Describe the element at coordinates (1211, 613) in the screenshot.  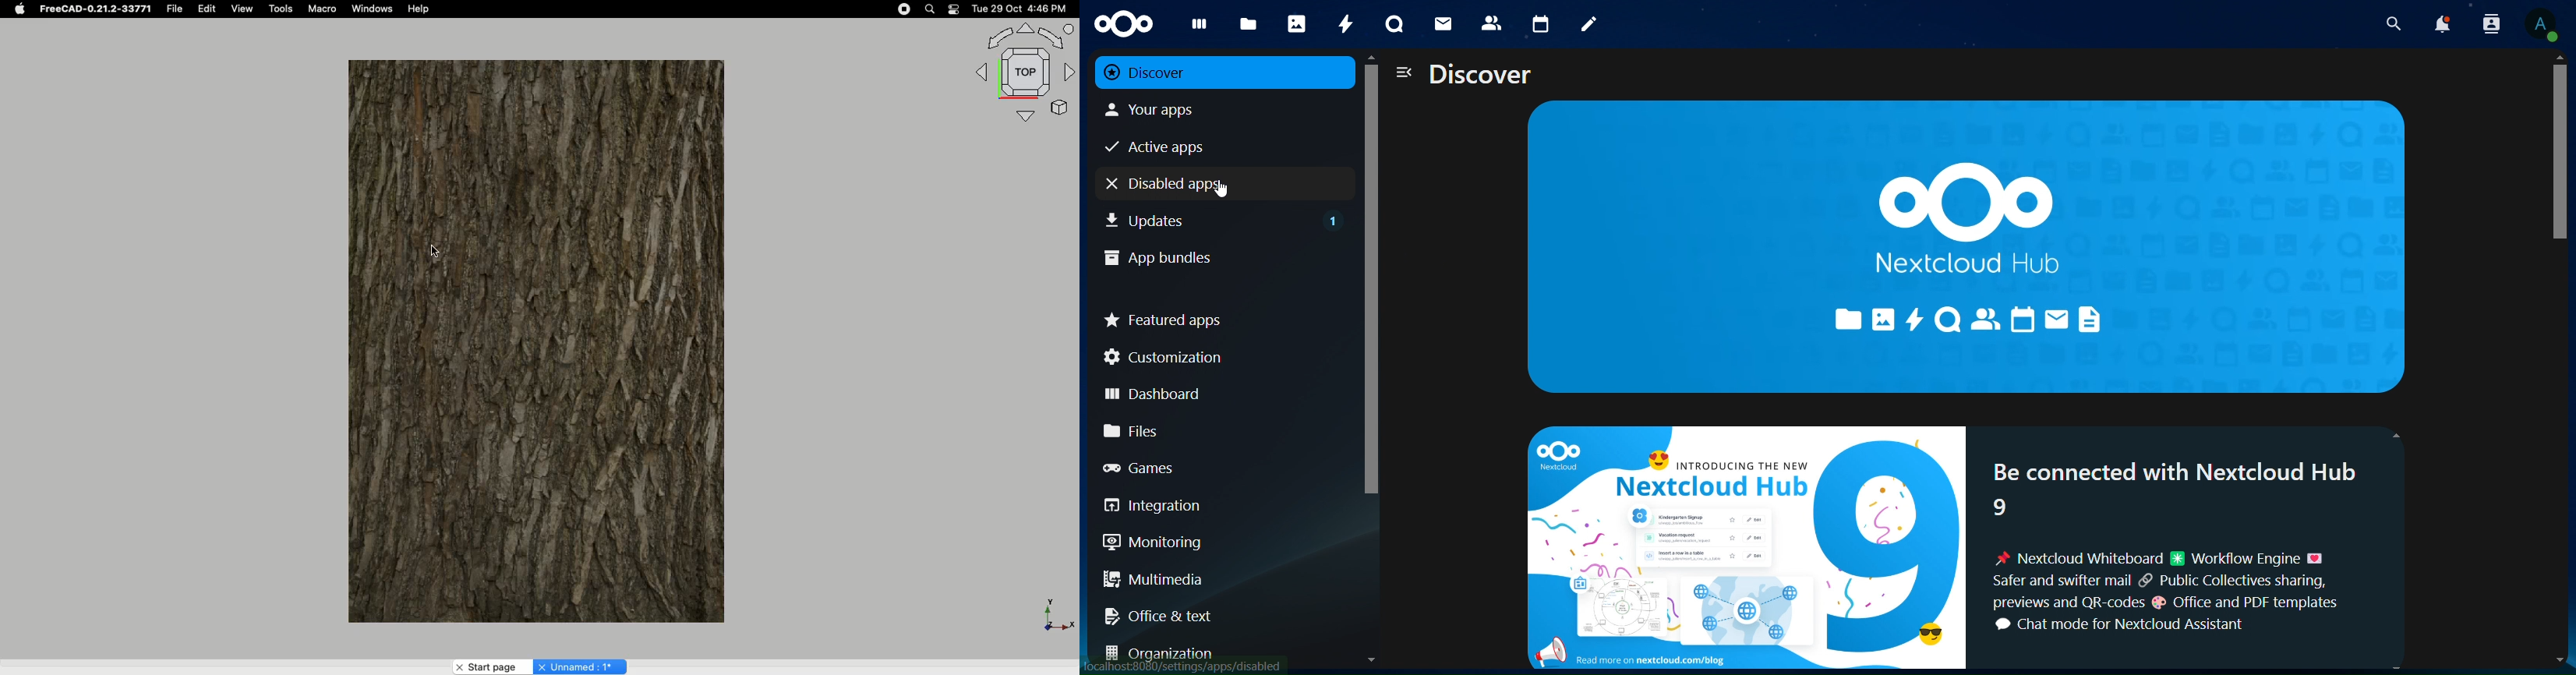
I see `office & text` at that location.